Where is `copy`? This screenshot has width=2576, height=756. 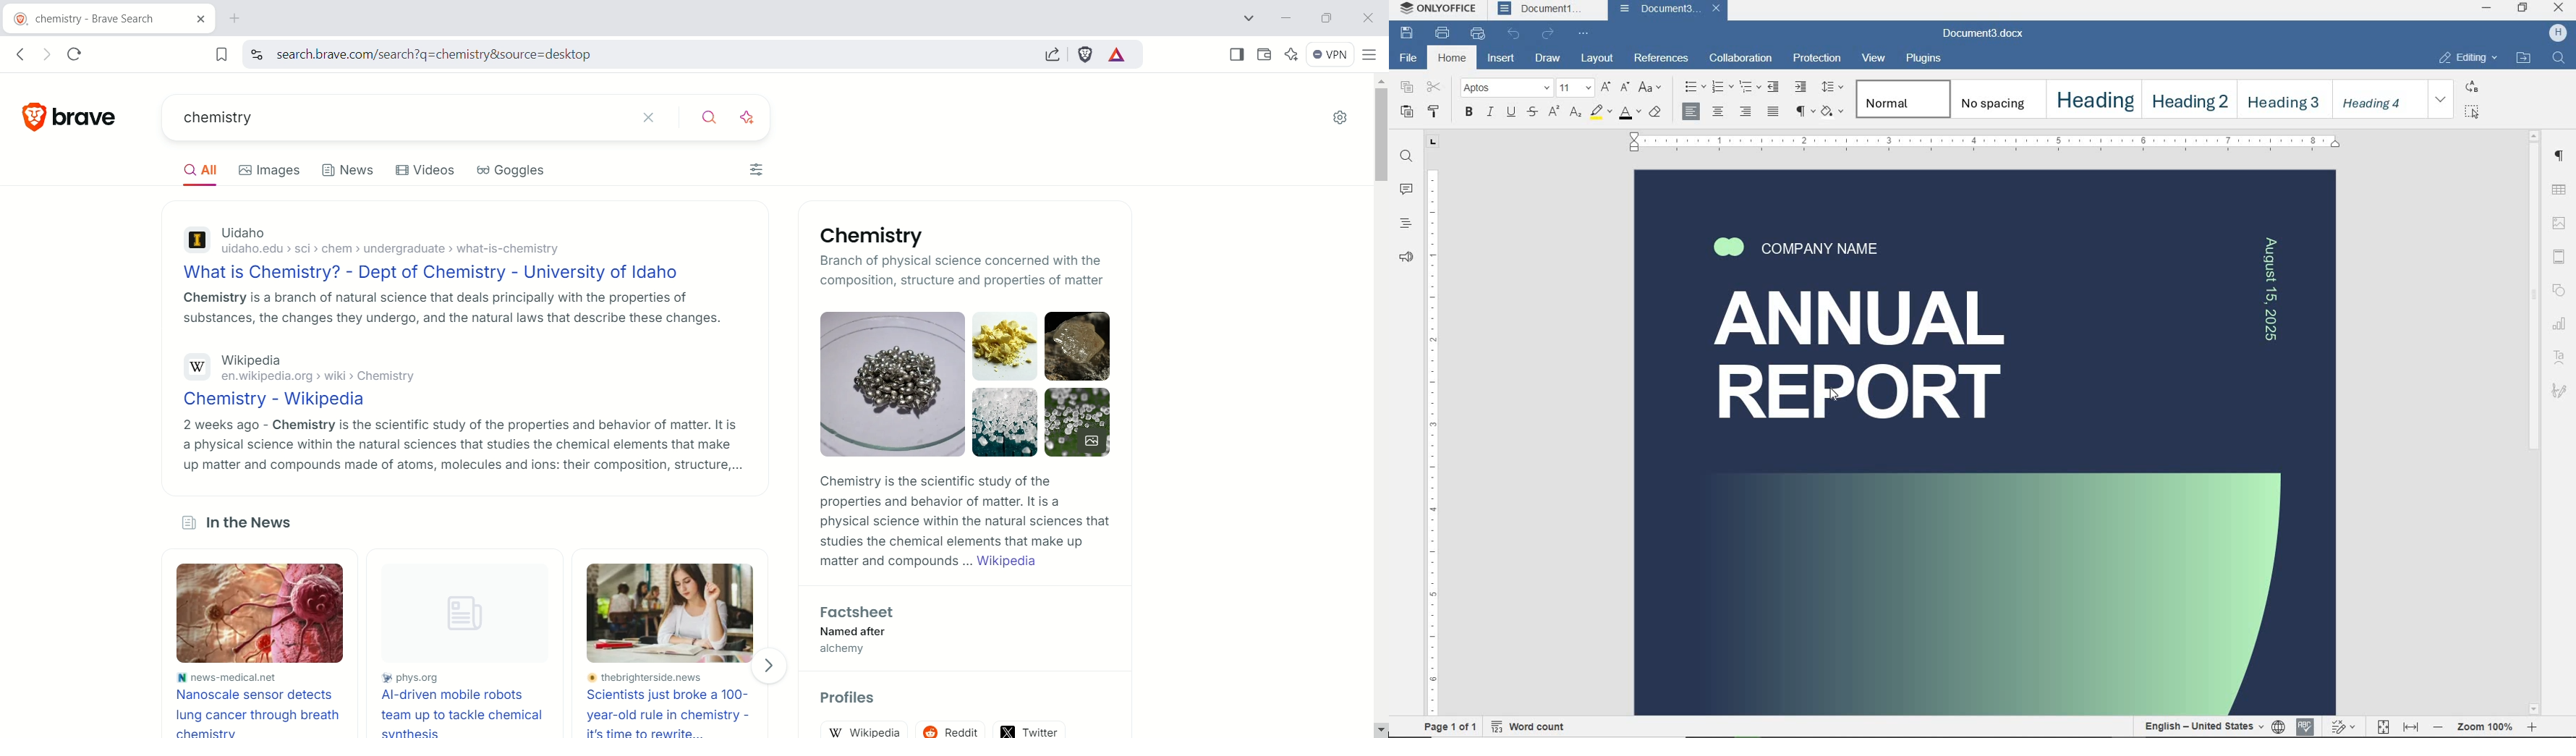 copy is located at coordinates (1407, 88).